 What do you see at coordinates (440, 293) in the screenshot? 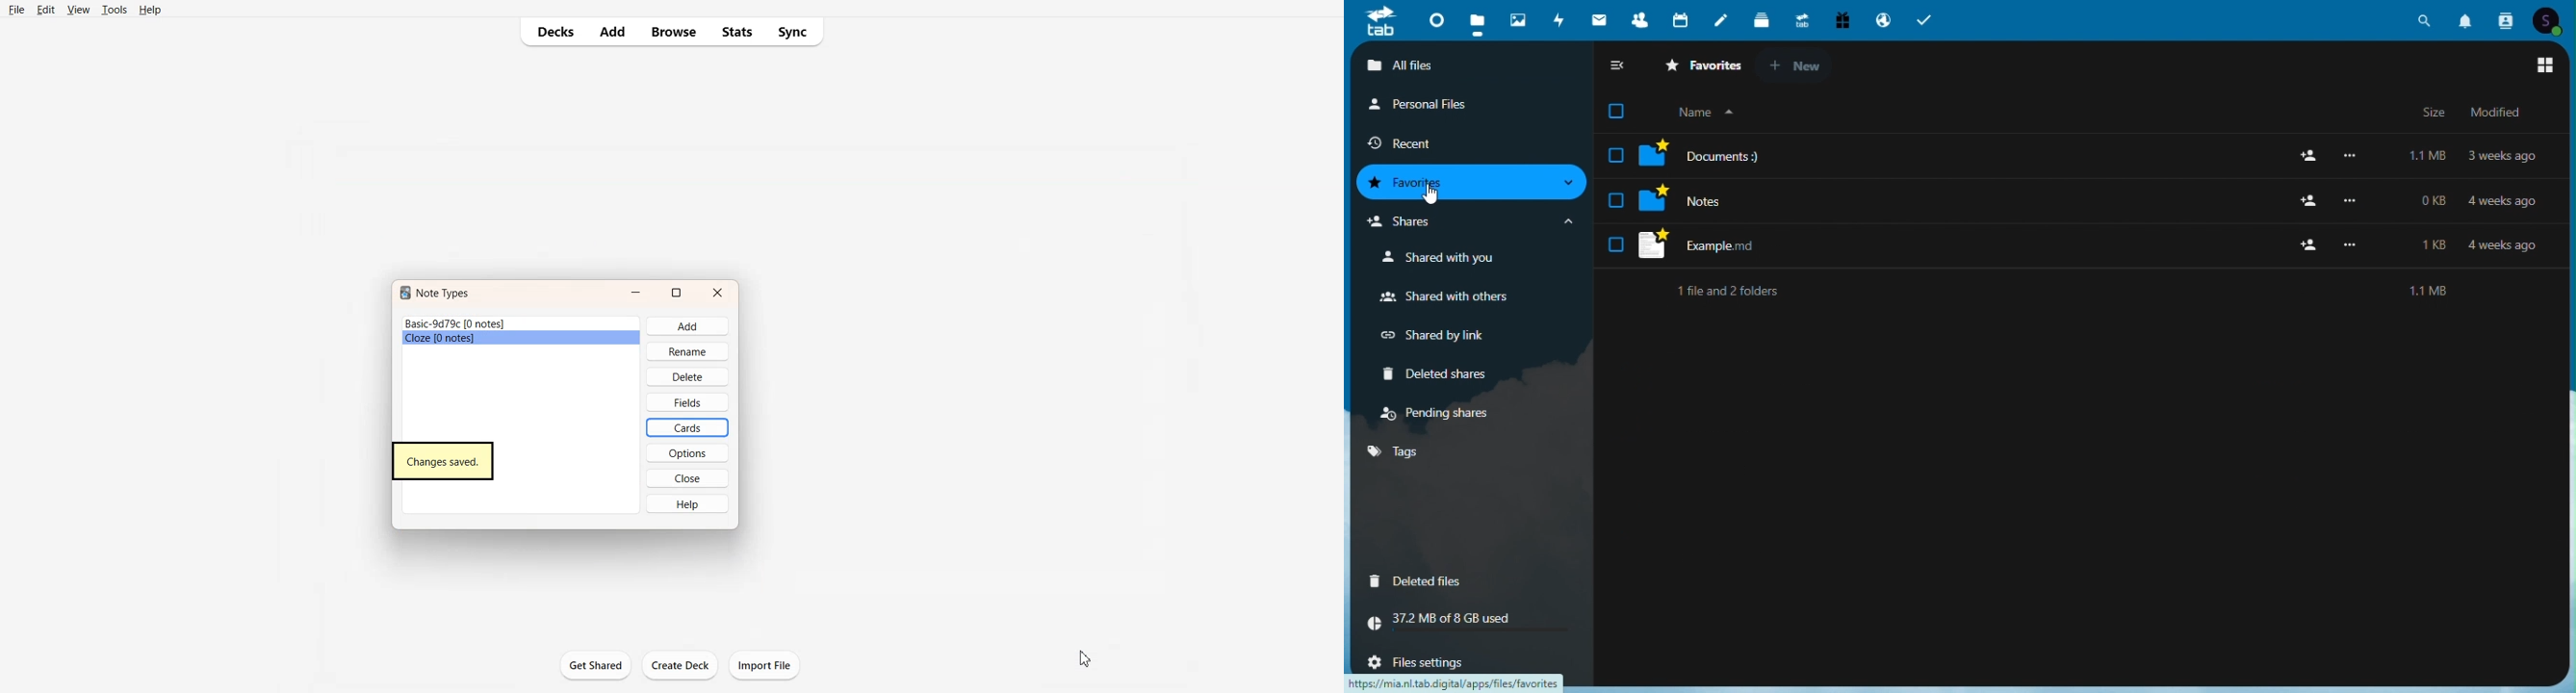
I see `note types` at bounding box center [440, 293].